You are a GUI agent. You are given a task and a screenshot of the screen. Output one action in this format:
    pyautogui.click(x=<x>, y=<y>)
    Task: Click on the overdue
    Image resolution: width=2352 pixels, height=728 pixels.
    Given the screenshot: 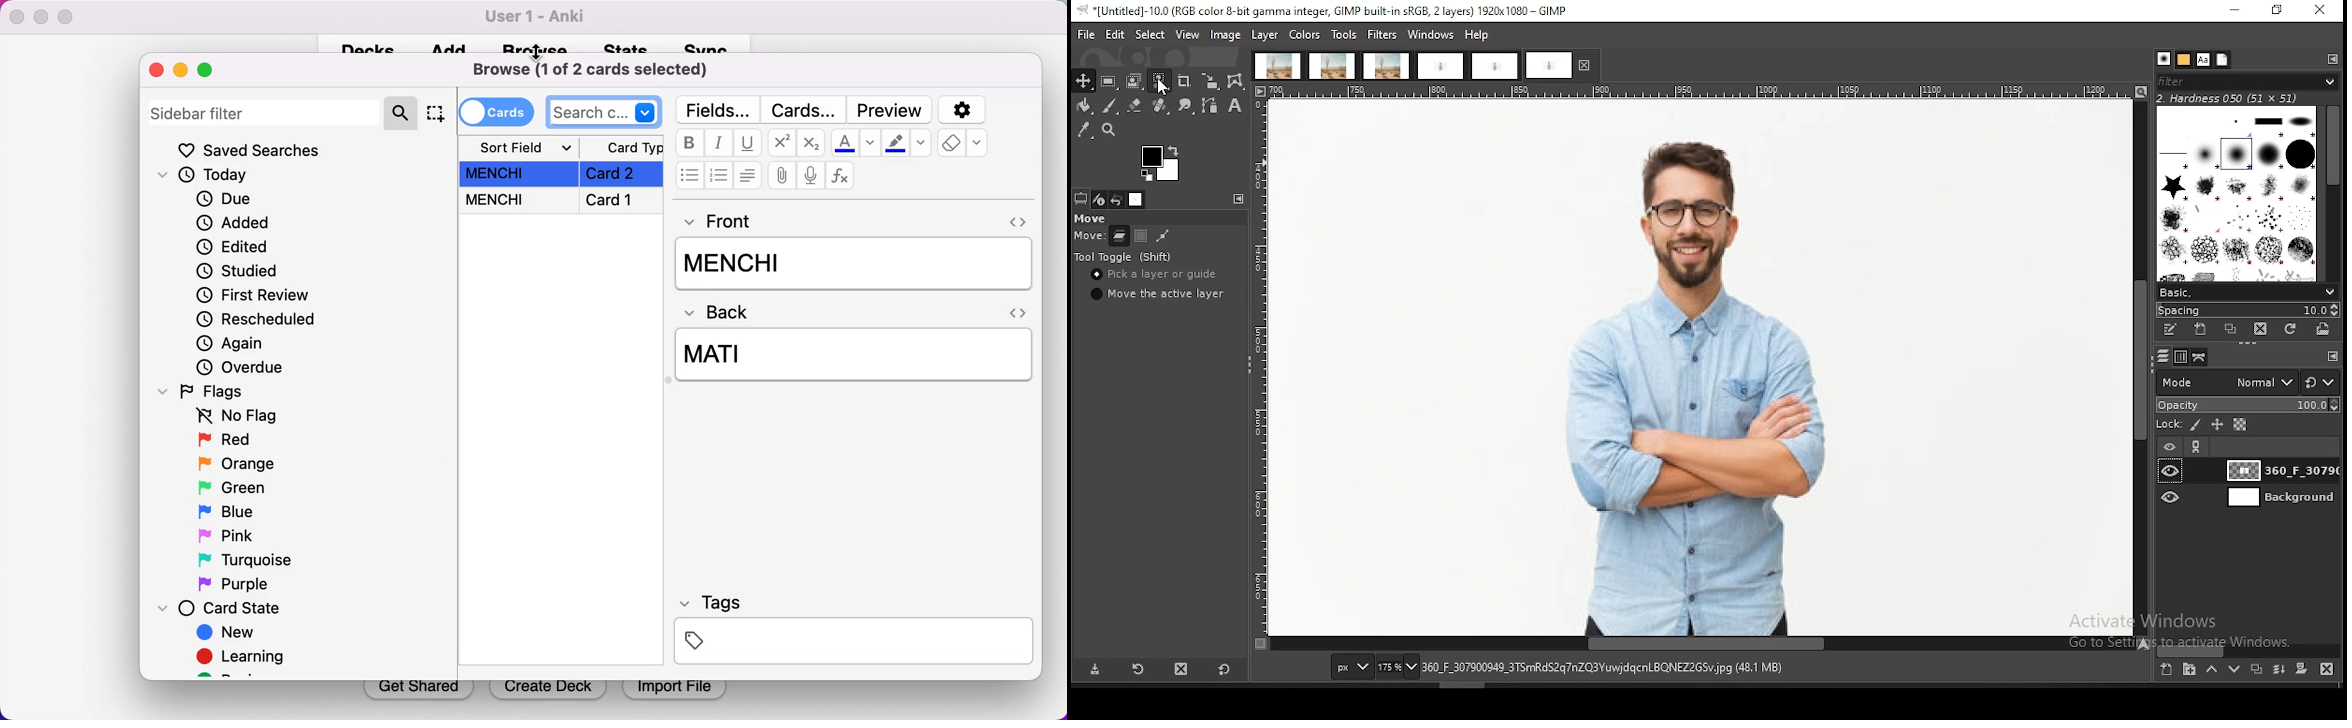 What is the action you would take?
    pyautogui.click(x=249, y=368)
    